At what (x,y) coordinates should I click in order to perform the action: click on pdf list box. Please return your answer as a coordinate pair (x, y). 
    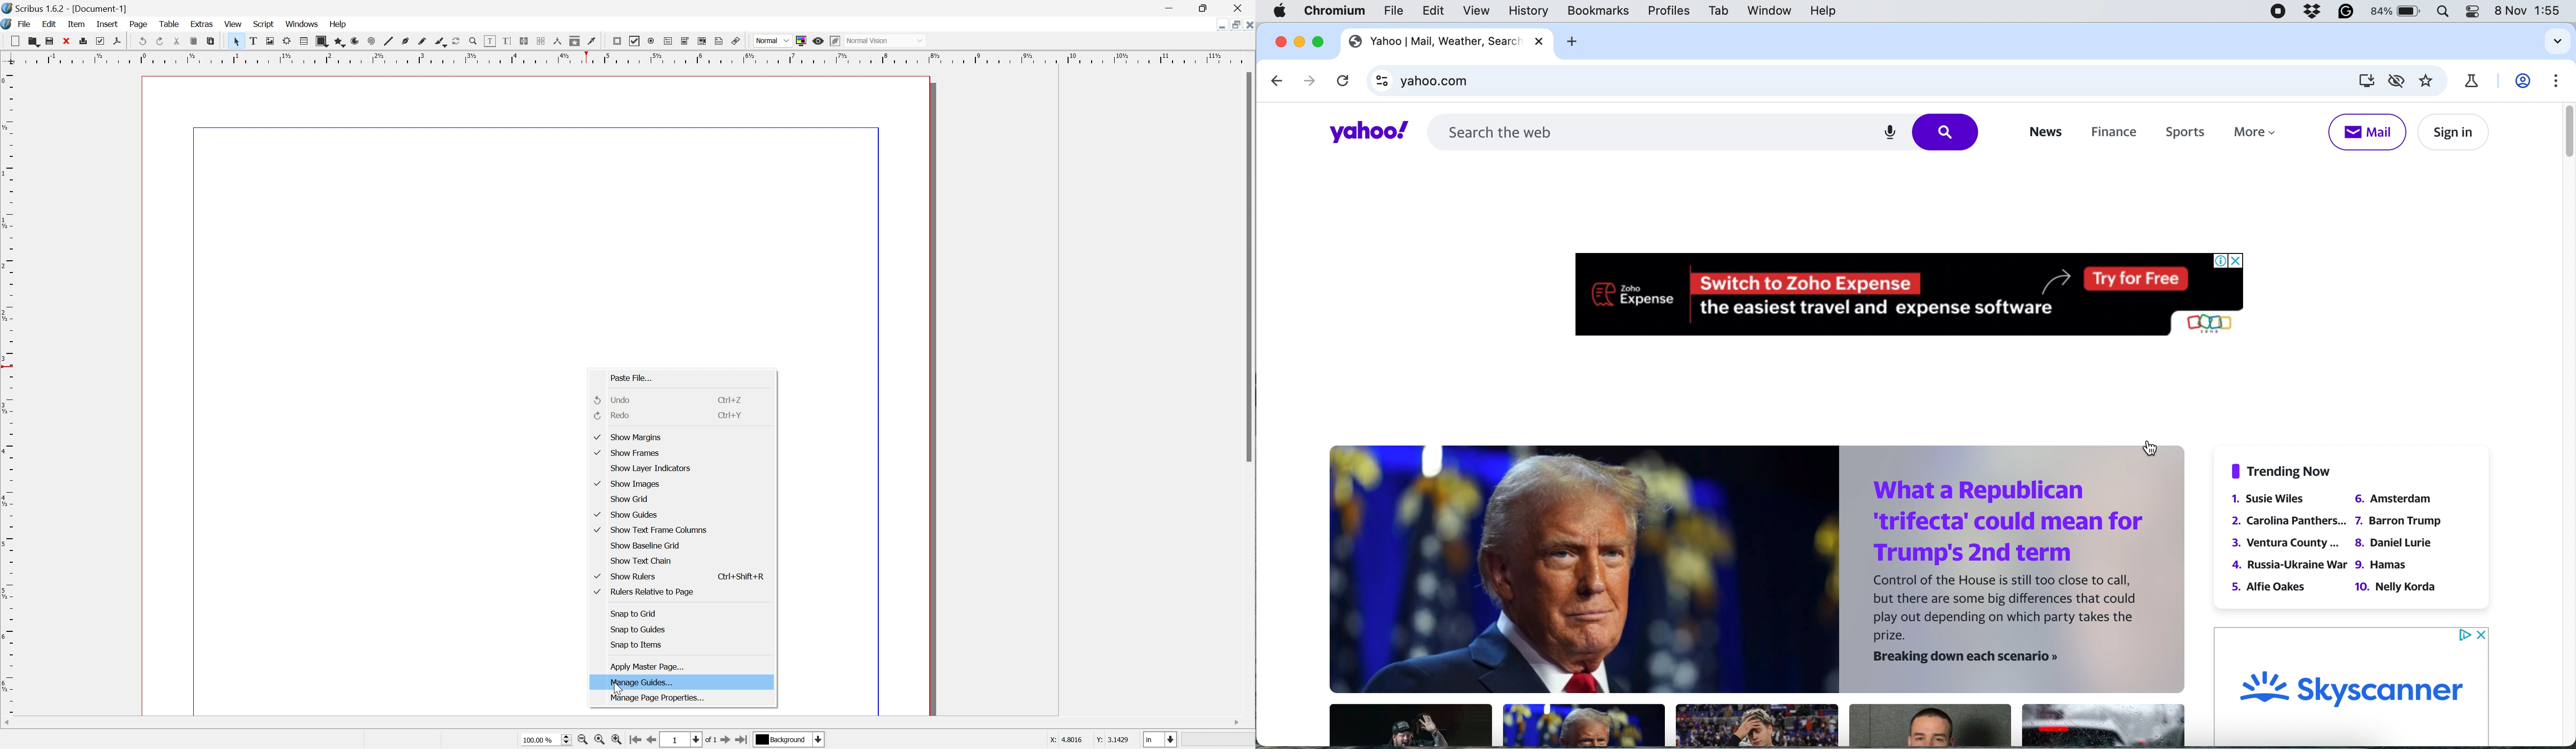
    Looking at the image, I should click on (702, 41).